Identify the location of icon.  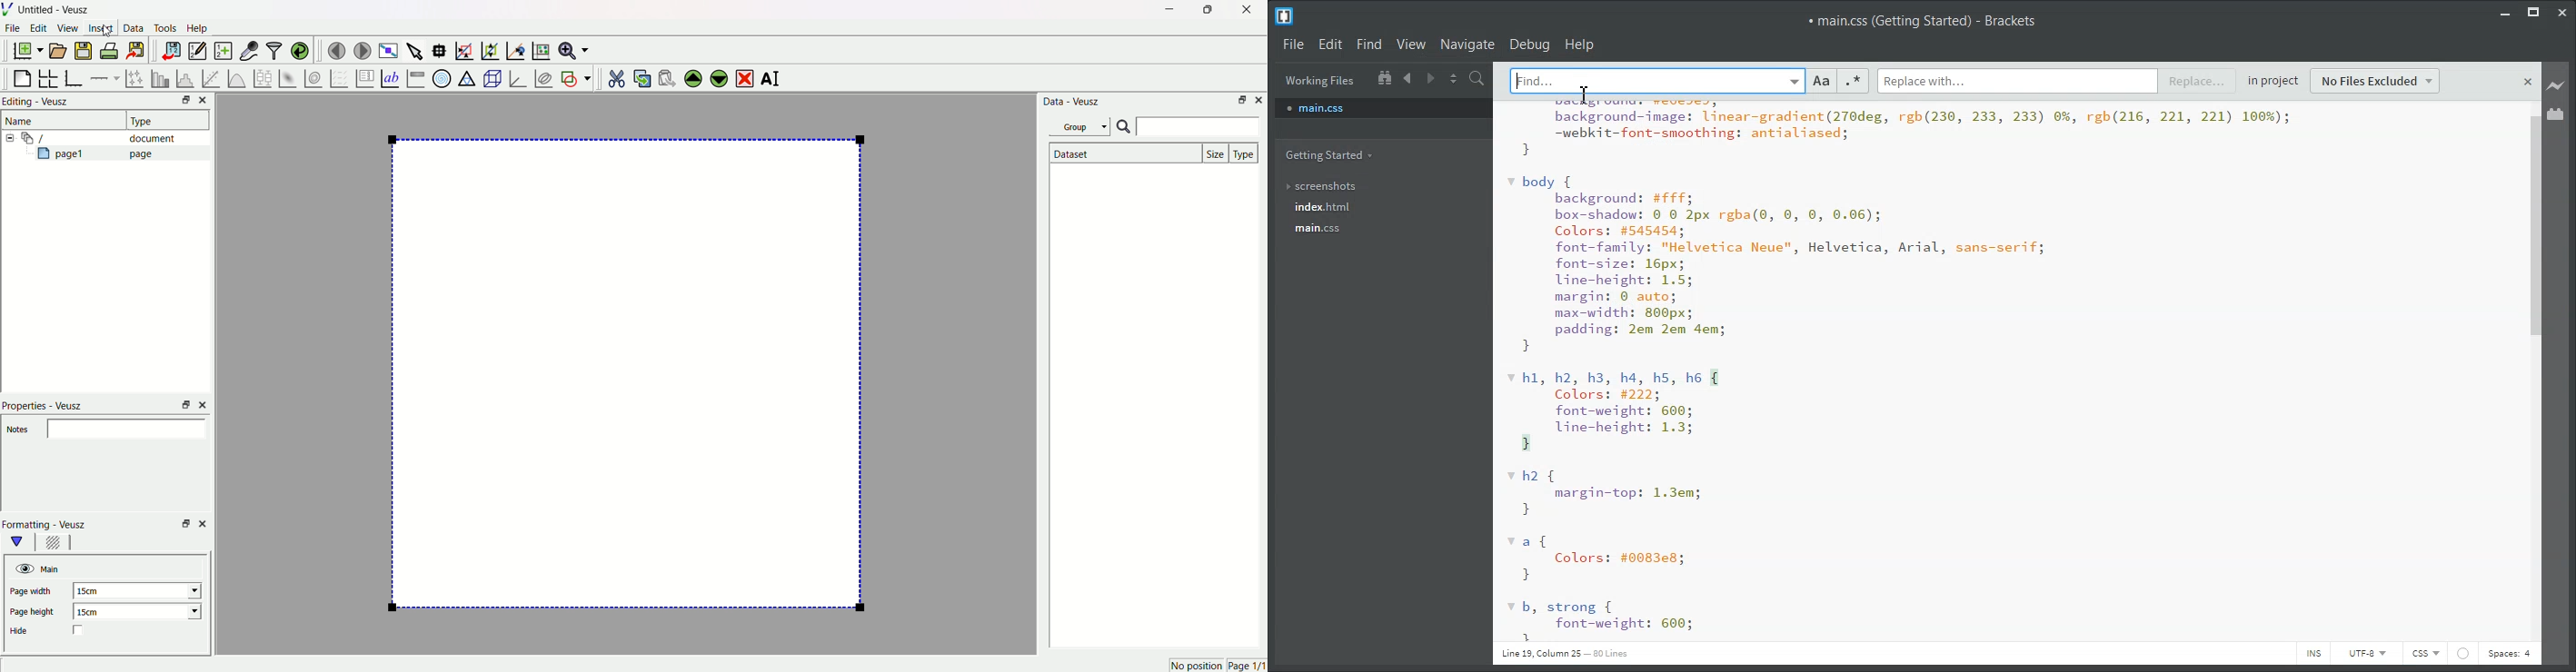
(2462, 653).